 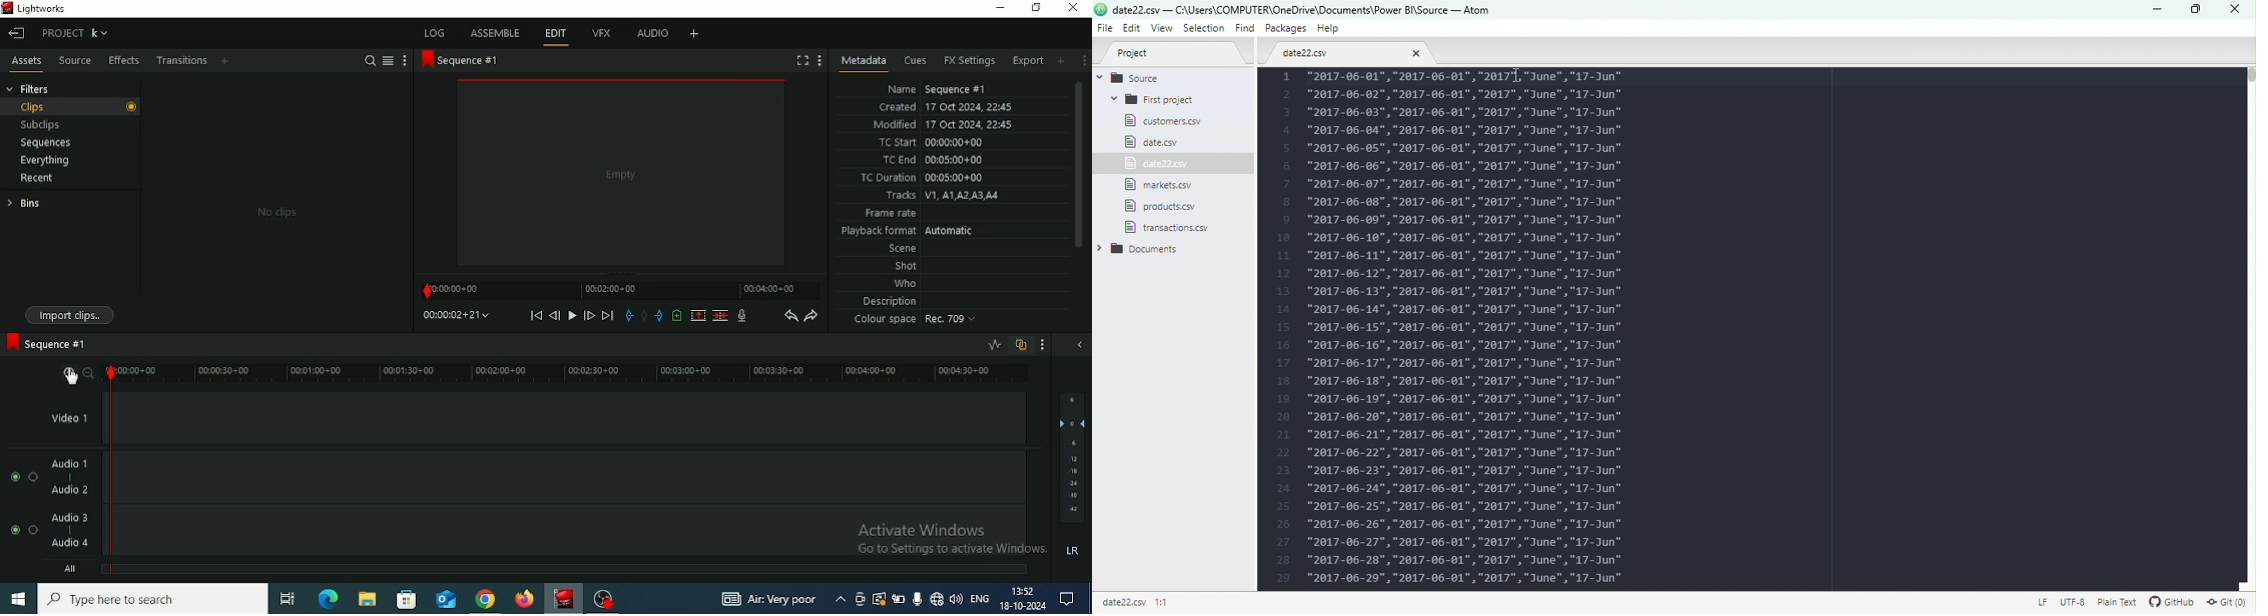 What do you see at coordinates (1042, 345) in the screenshot?
I see `Show settings menu` at bounding box center [1042, 345].